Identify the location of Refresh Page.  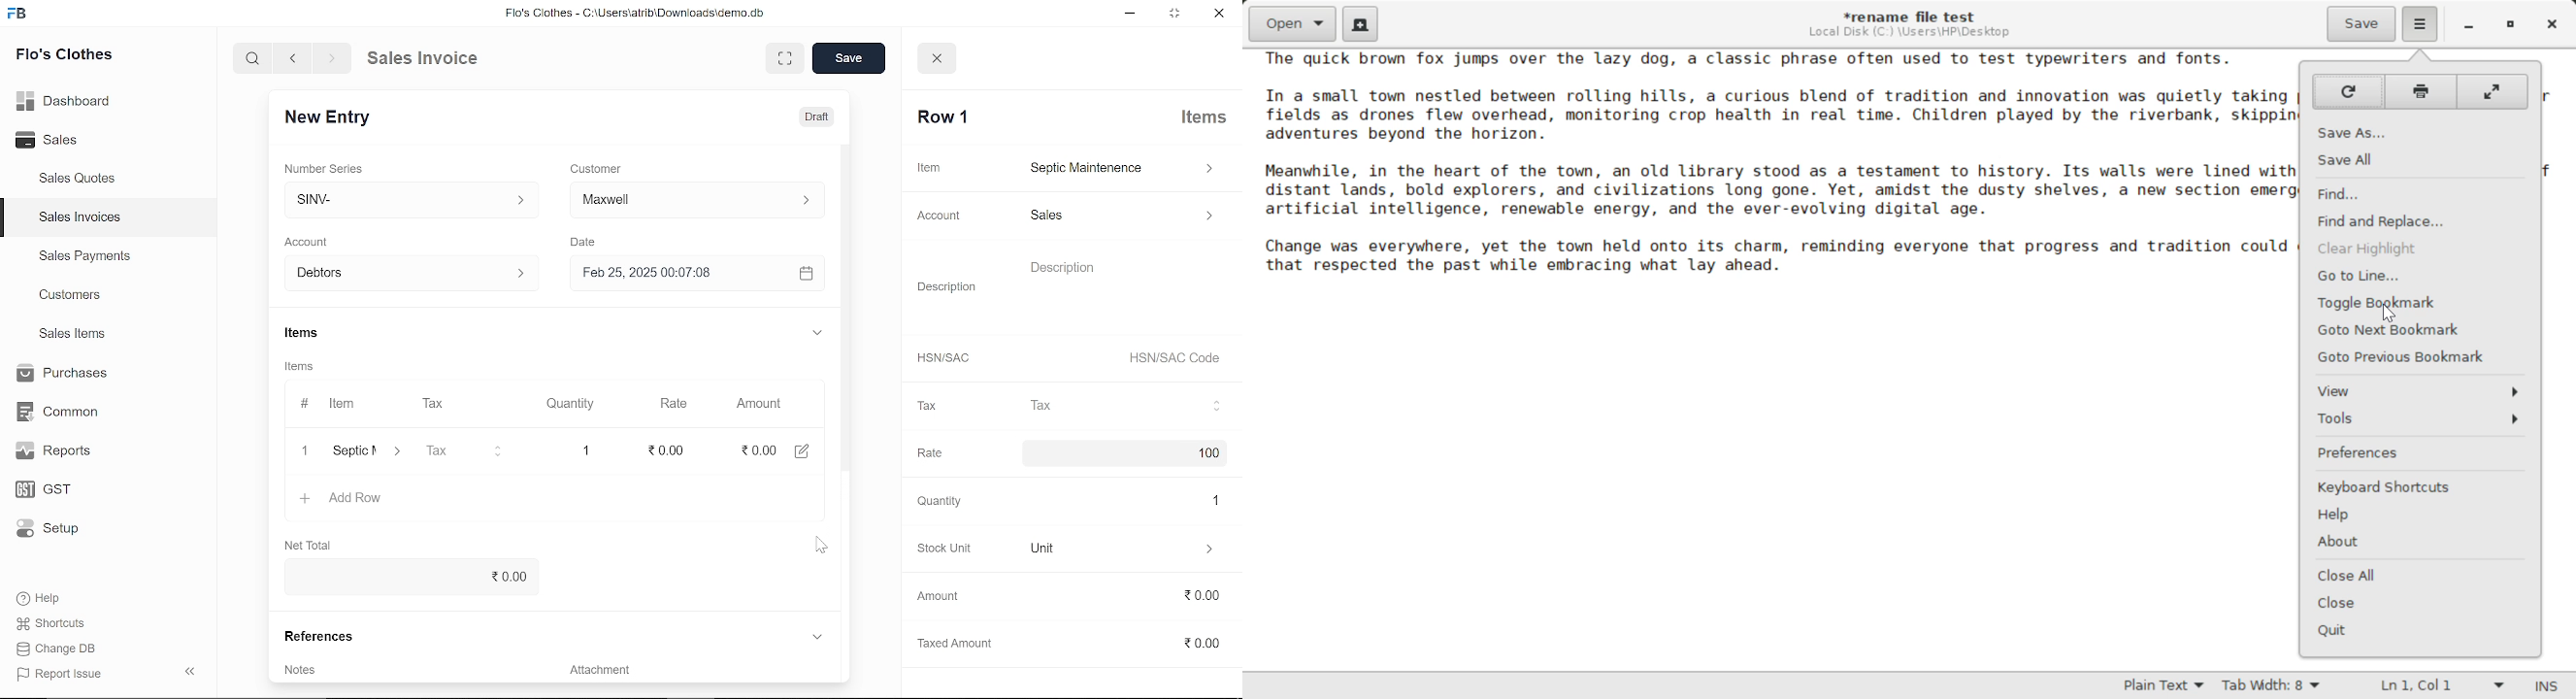
(2348, 91).